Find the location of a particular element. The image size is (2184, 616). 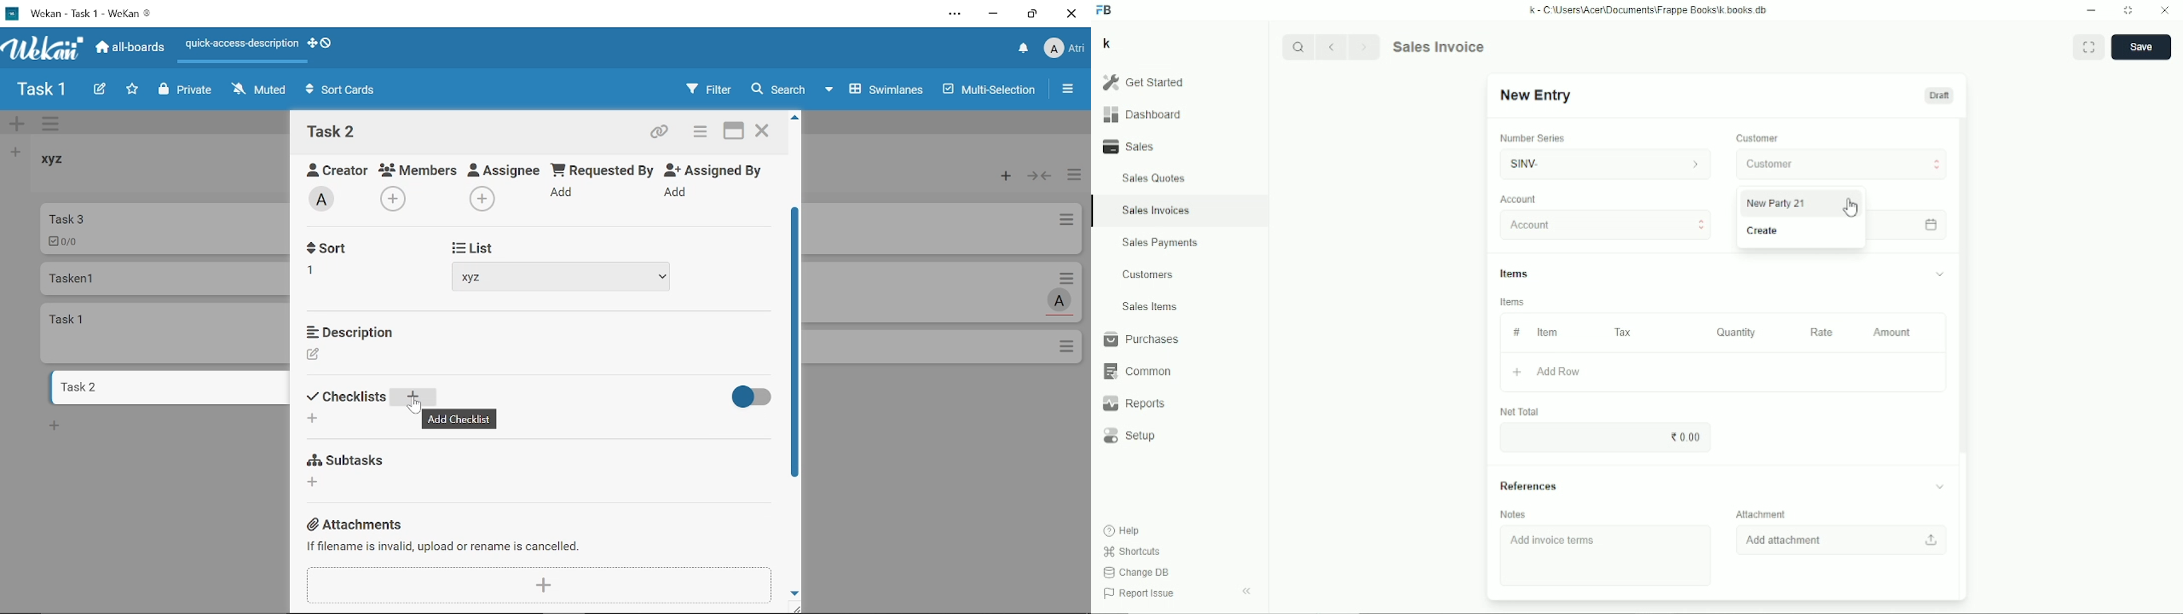

Search is located at coordinates (1299, 47).